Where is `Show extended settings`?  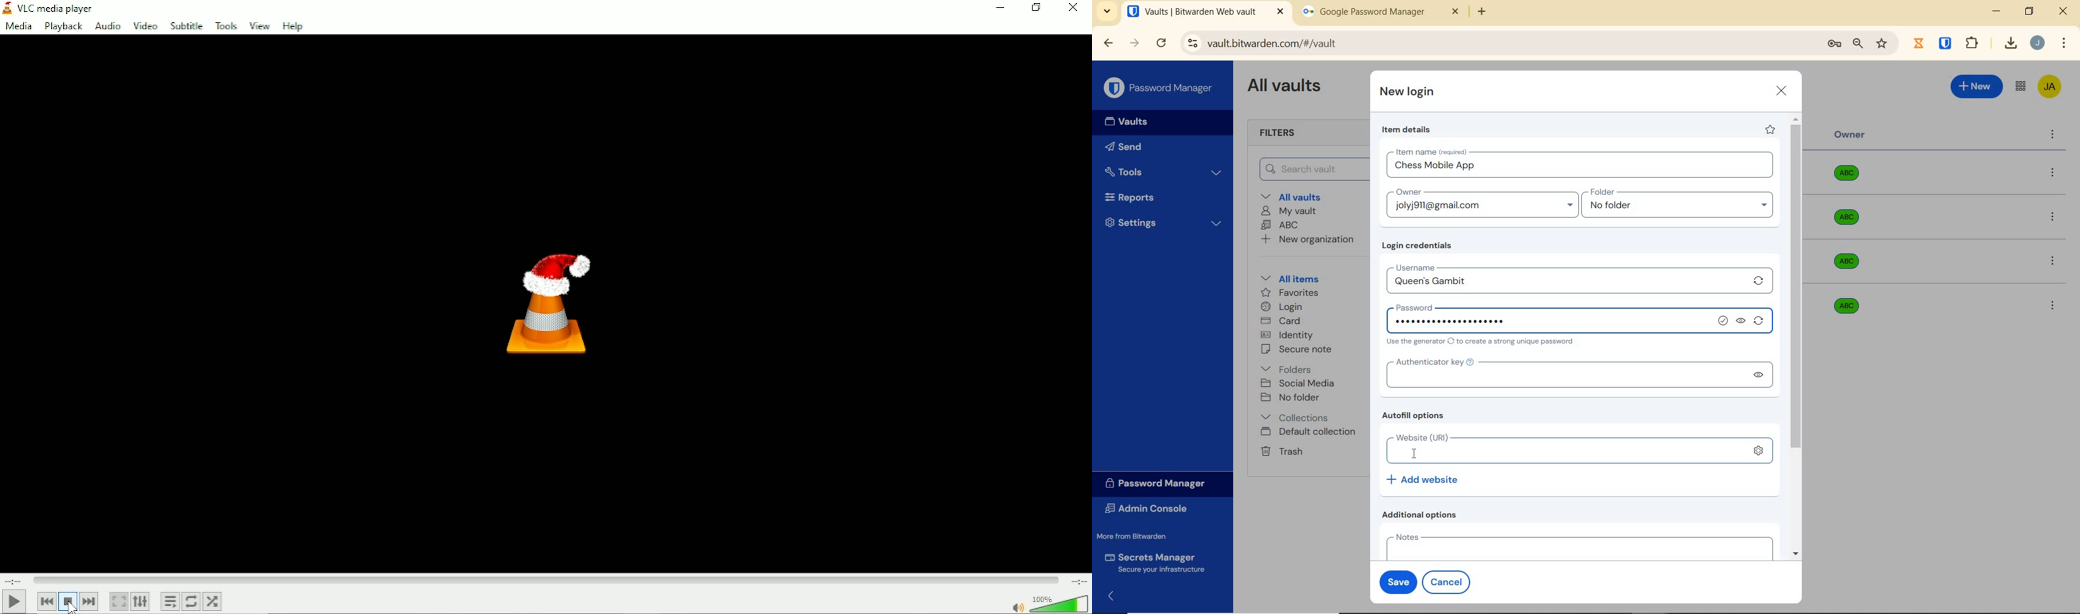
Show extended settings is located at coordinates (141, 601).